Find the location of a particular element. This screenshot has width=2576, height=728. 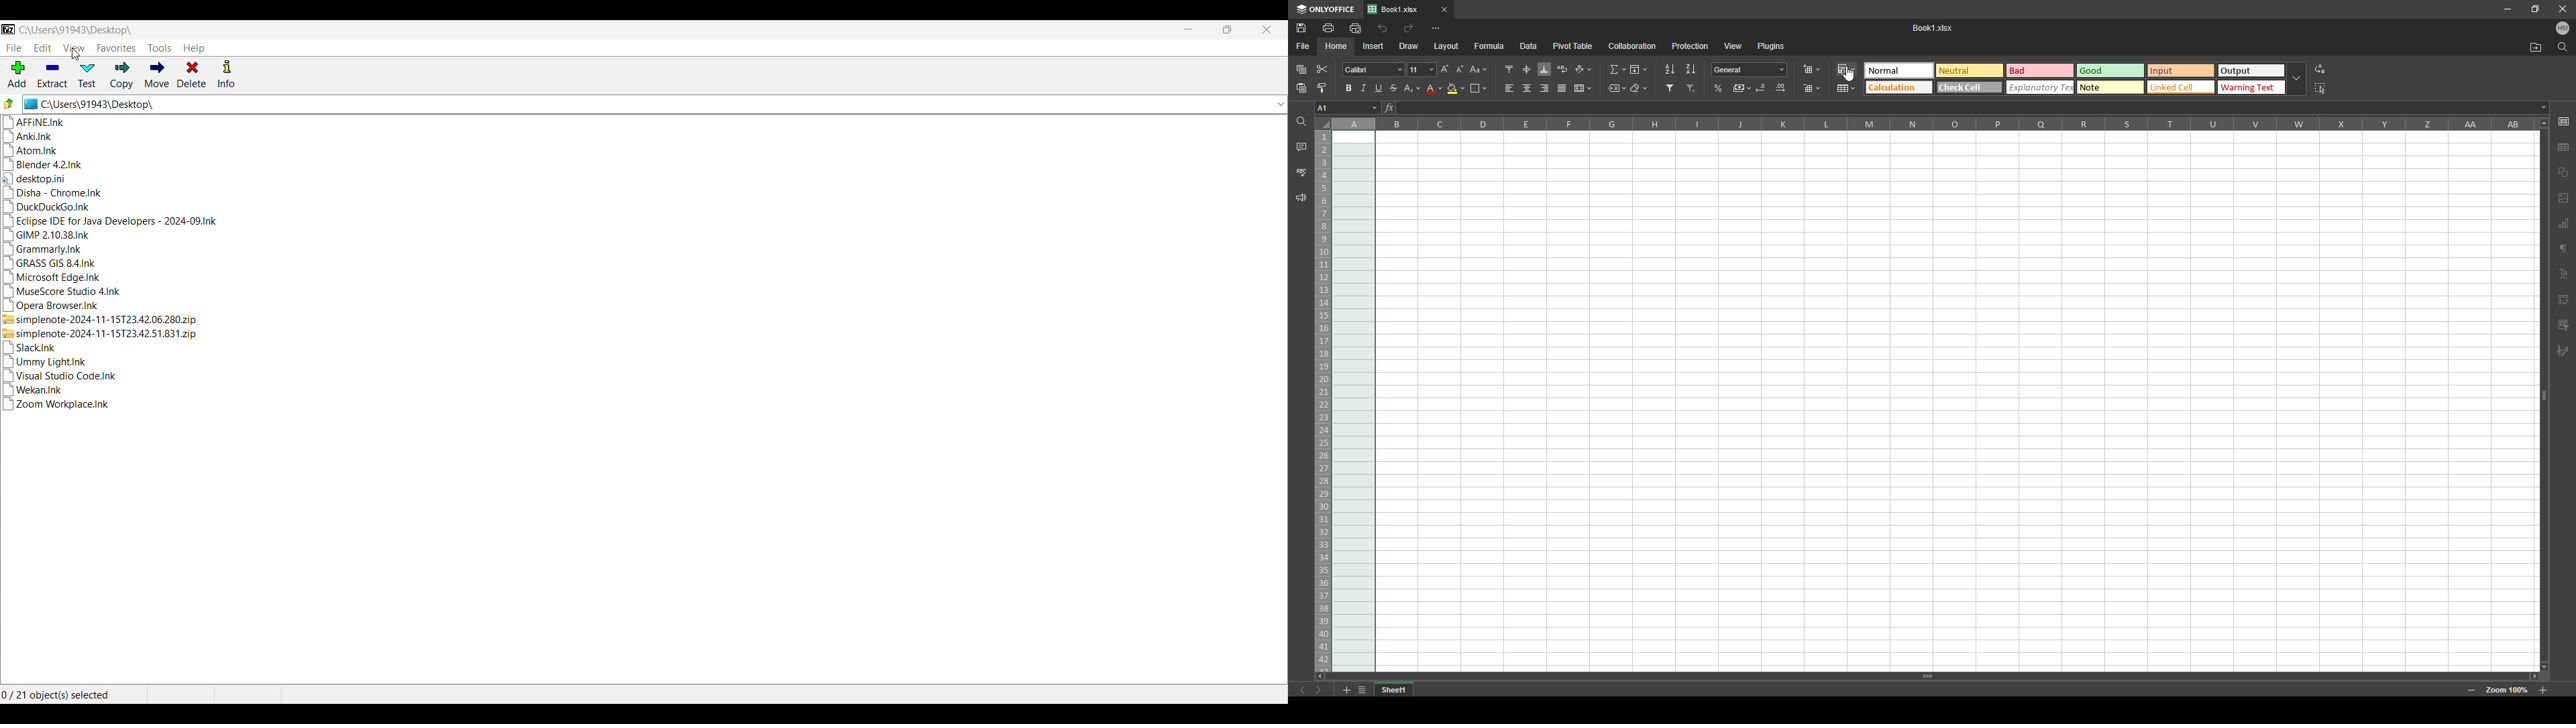

cursor is located at coordinates (76, 53).